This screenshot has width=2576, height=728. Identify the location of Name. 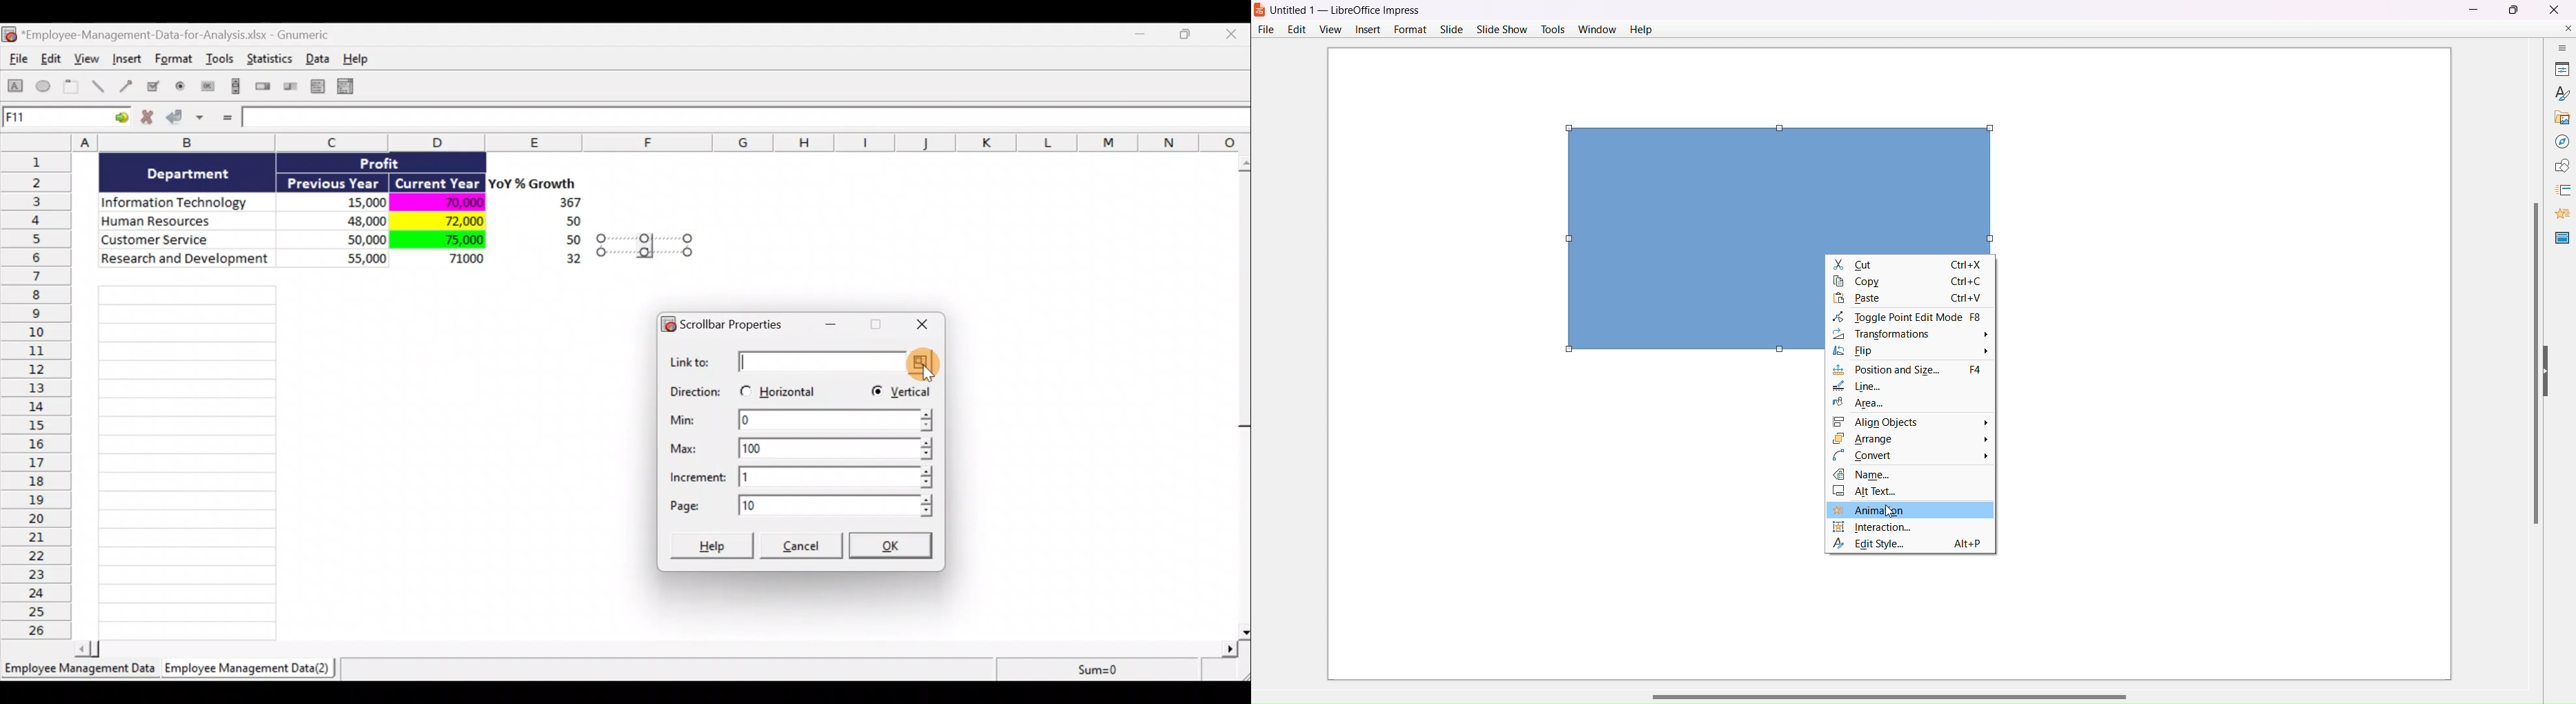
(1913, 475).